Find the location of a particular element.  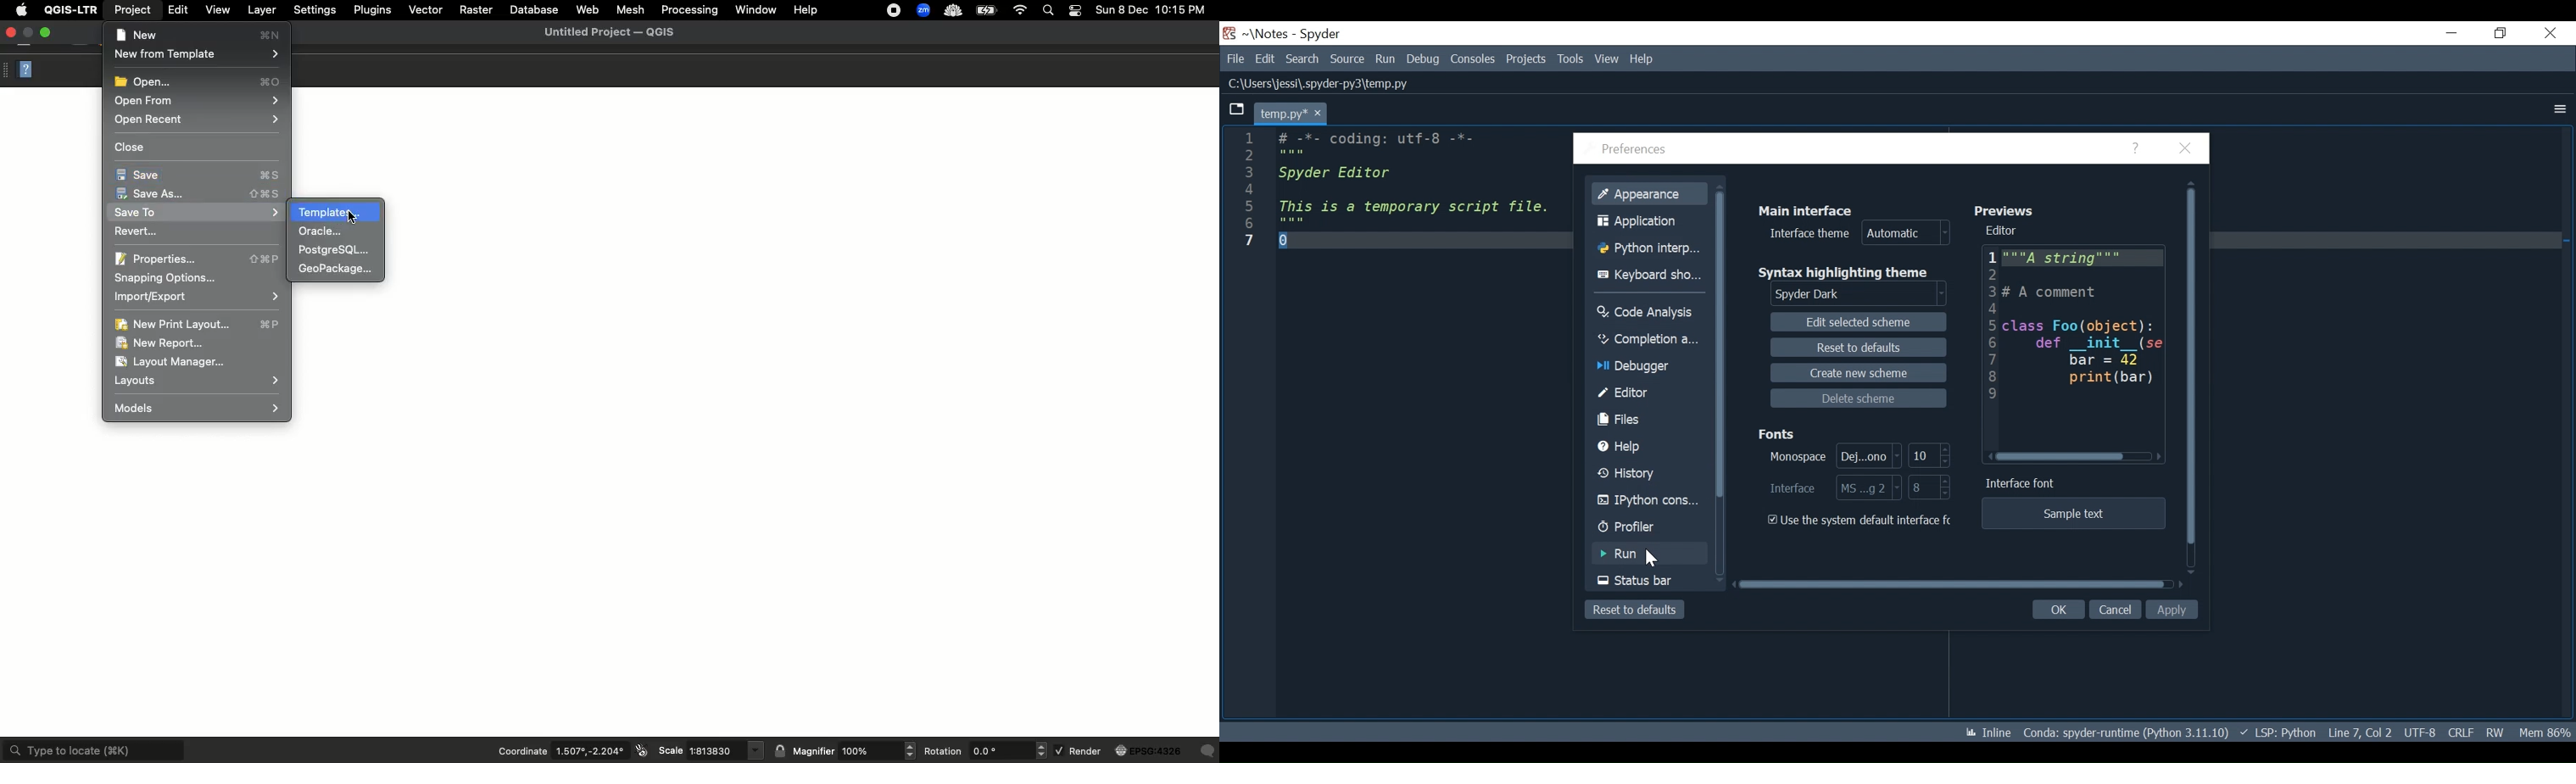

Select Monospace Font Size is located at coordinates (1927, 455).